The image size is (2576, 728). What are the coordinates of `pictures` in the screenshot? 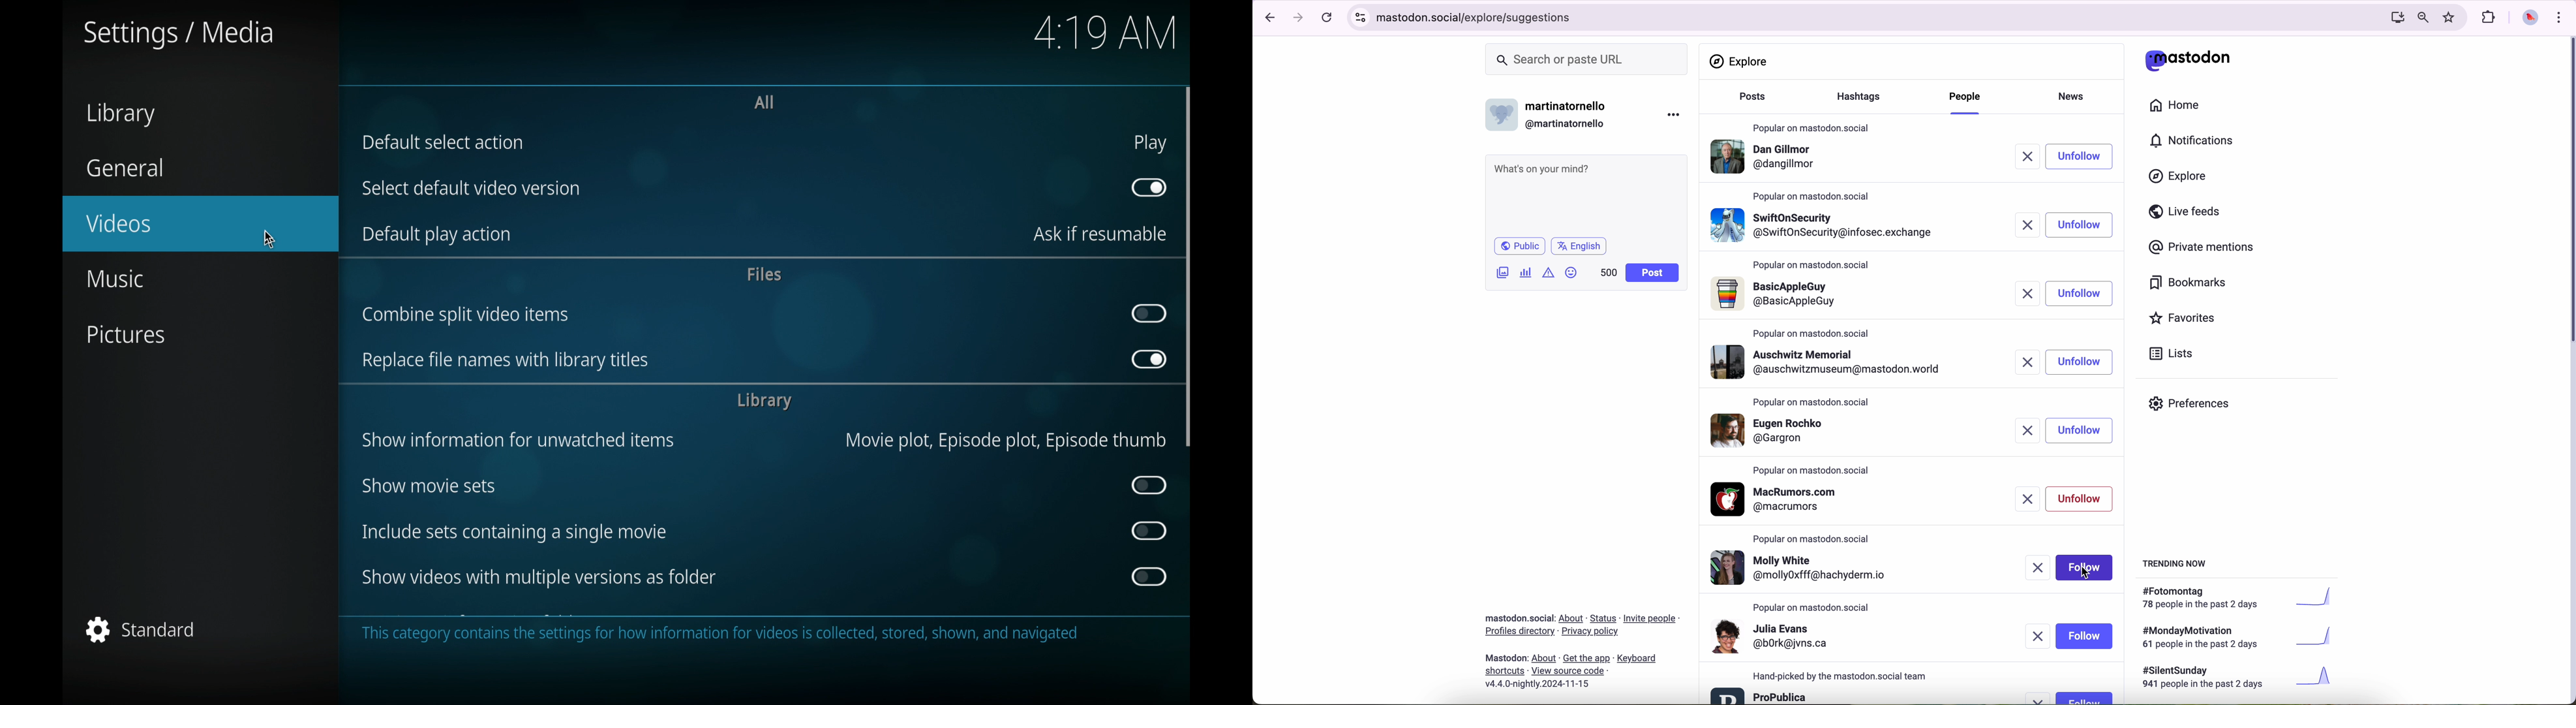 It's located at (125, 334).